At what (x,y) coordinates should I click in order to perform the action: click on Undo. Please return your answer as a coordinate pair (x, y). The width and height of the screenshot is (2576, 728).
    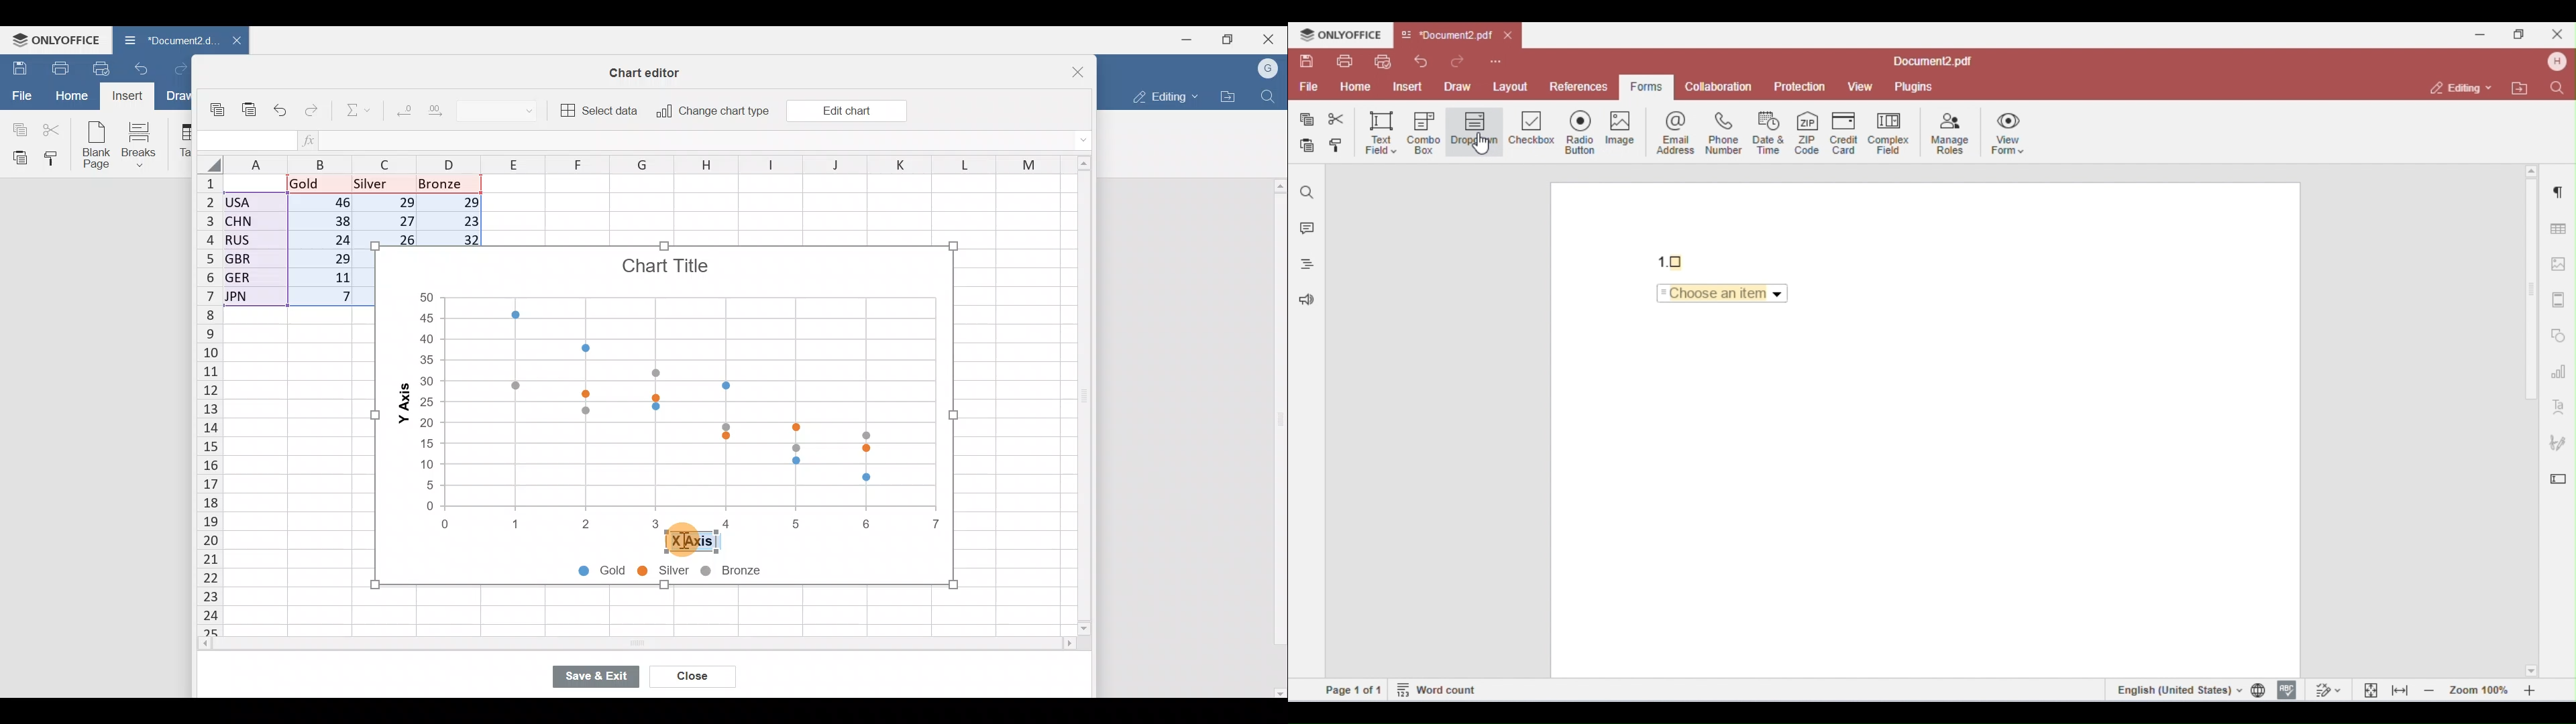
    Looking at the image, I should click on (144, 67).